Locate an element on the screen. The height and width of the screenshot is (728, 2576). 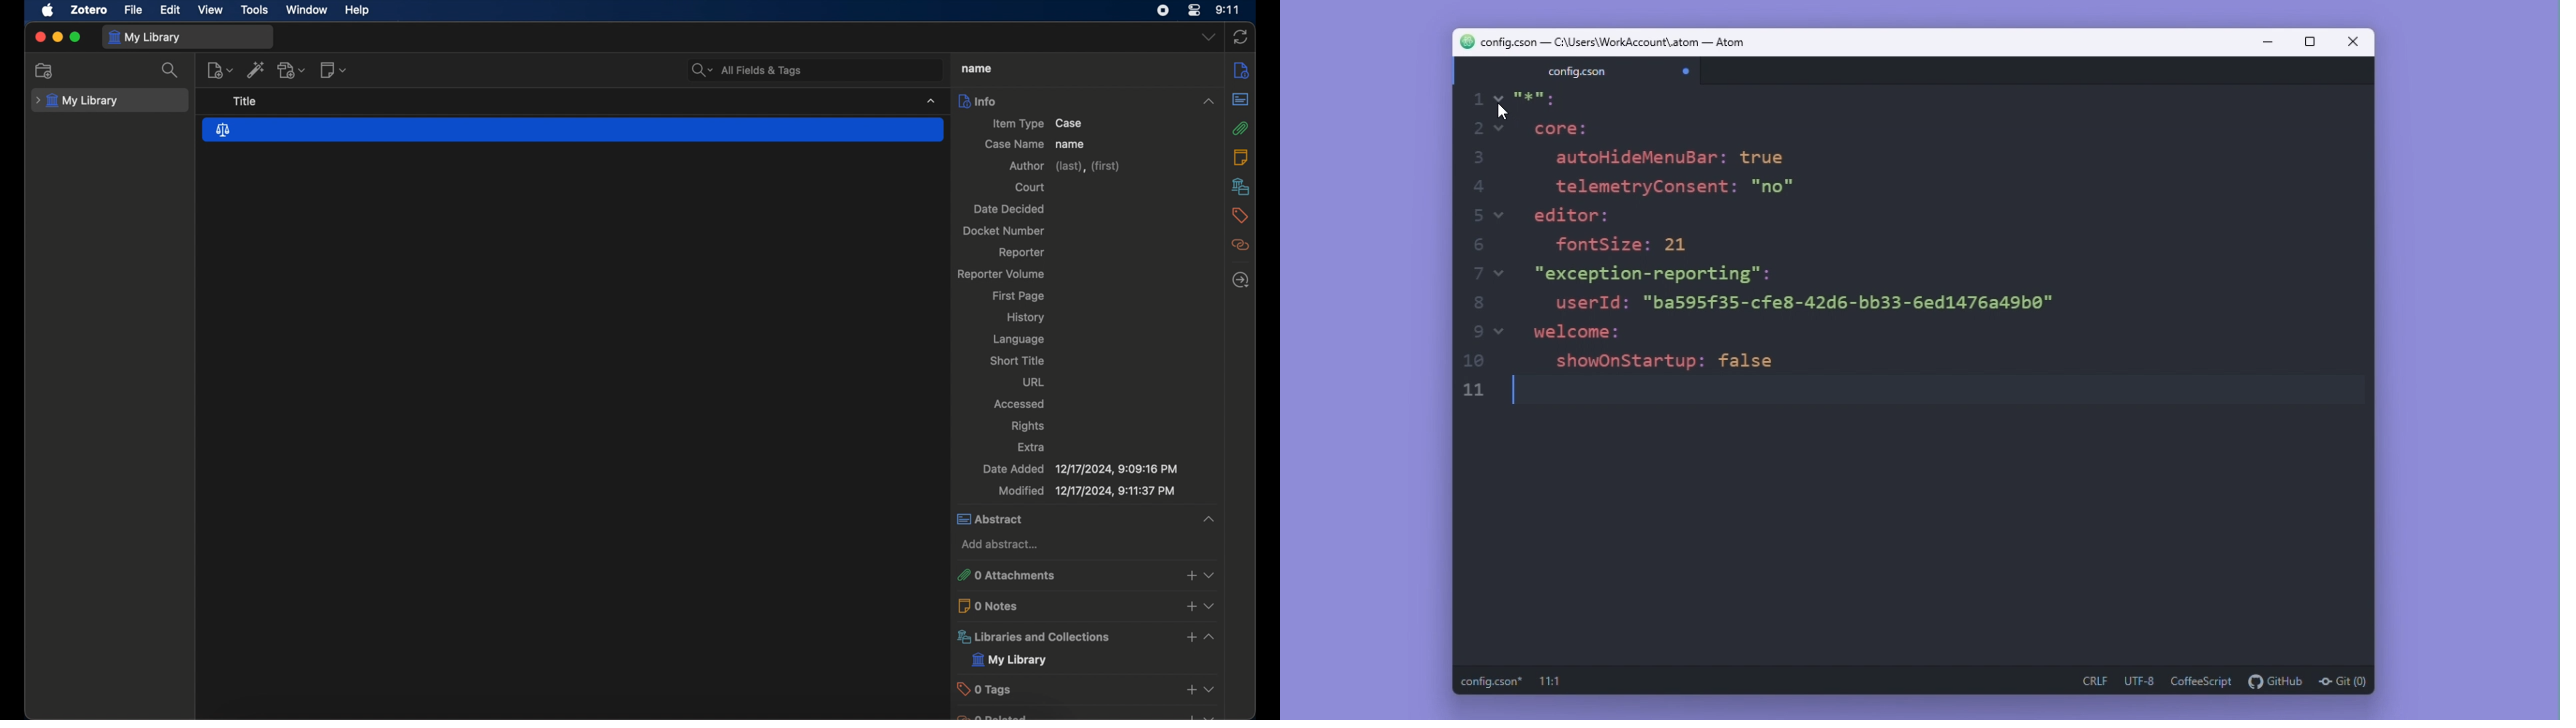
time is located at coordinates (1227, 10).